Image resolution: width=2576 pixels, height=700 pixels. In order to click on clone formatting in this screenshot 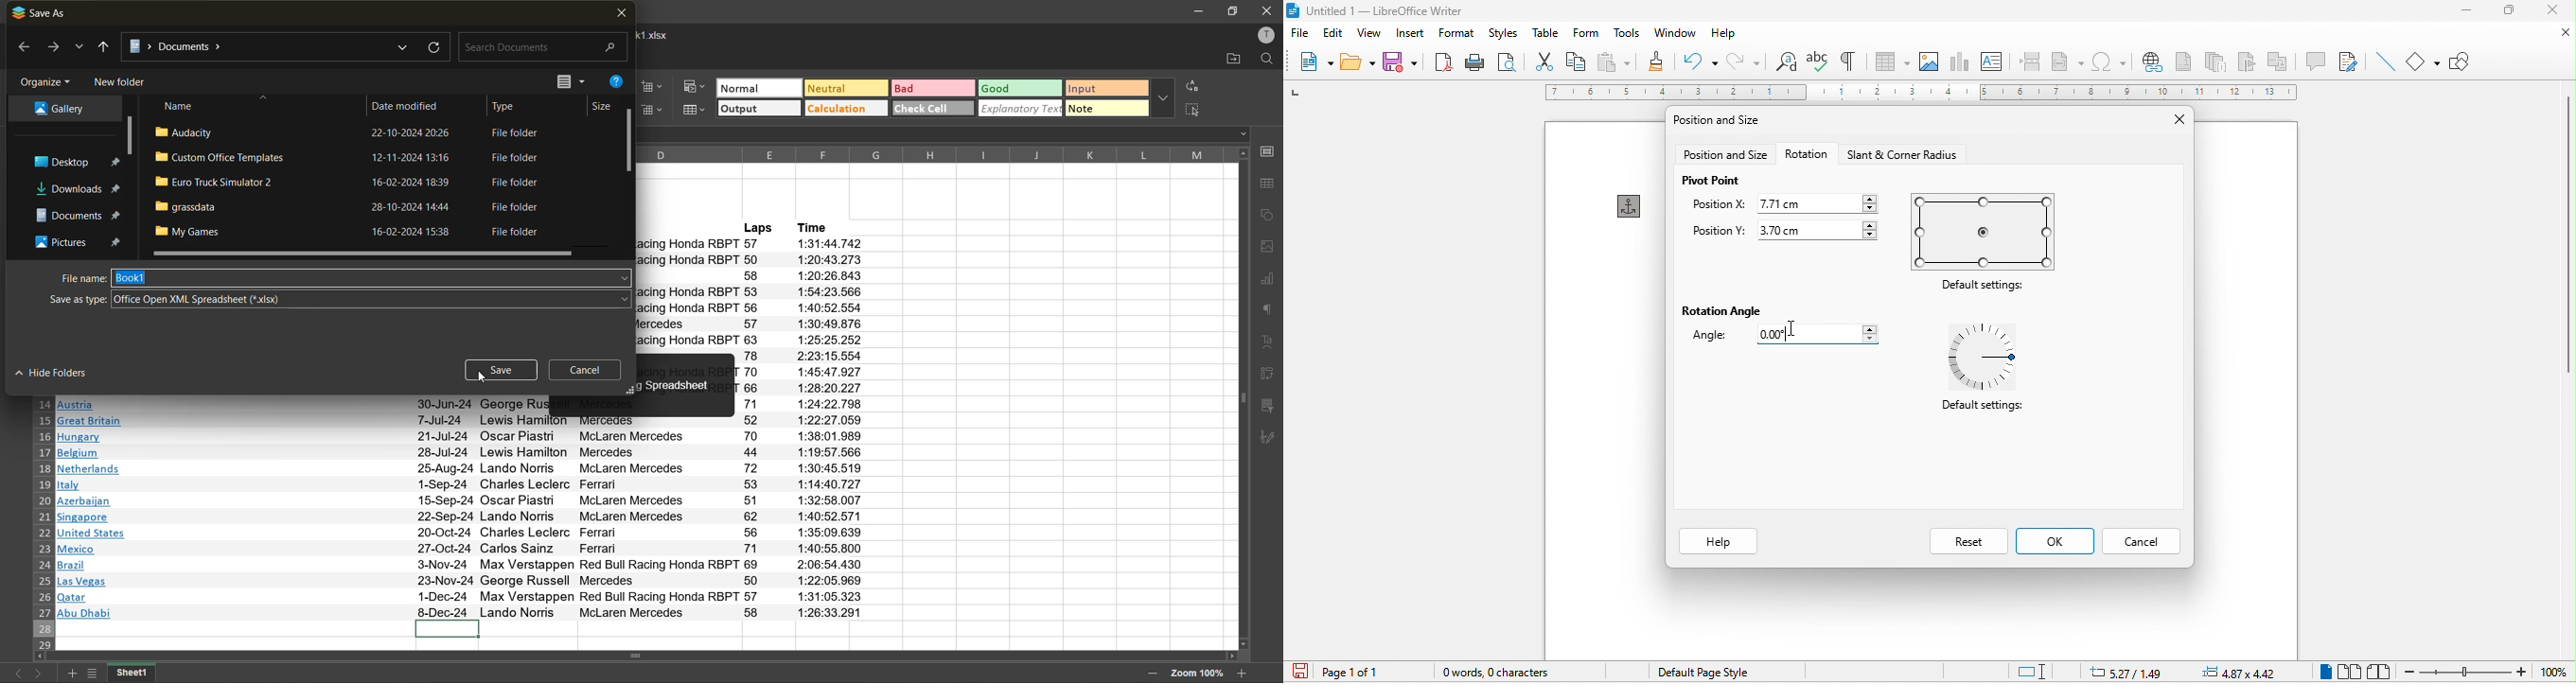, I will do `click(1654, 62)`.